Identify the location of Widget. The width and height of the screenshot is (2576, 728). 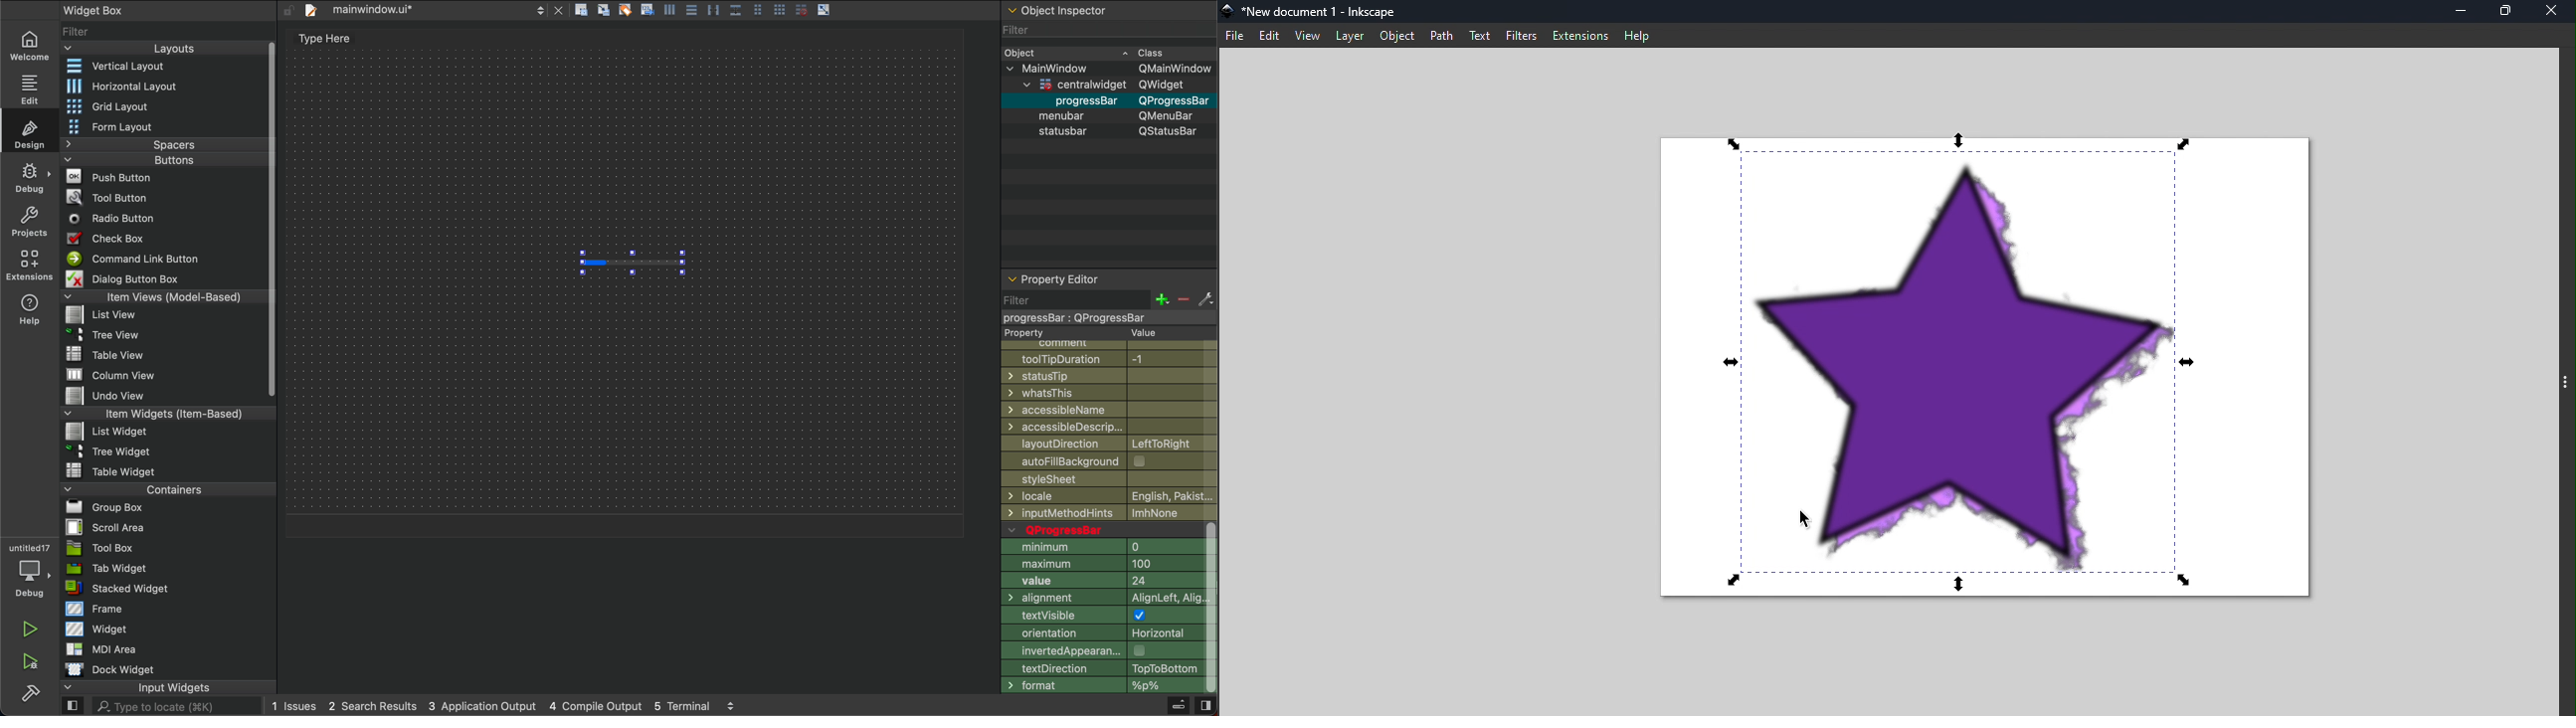
(98, 628).